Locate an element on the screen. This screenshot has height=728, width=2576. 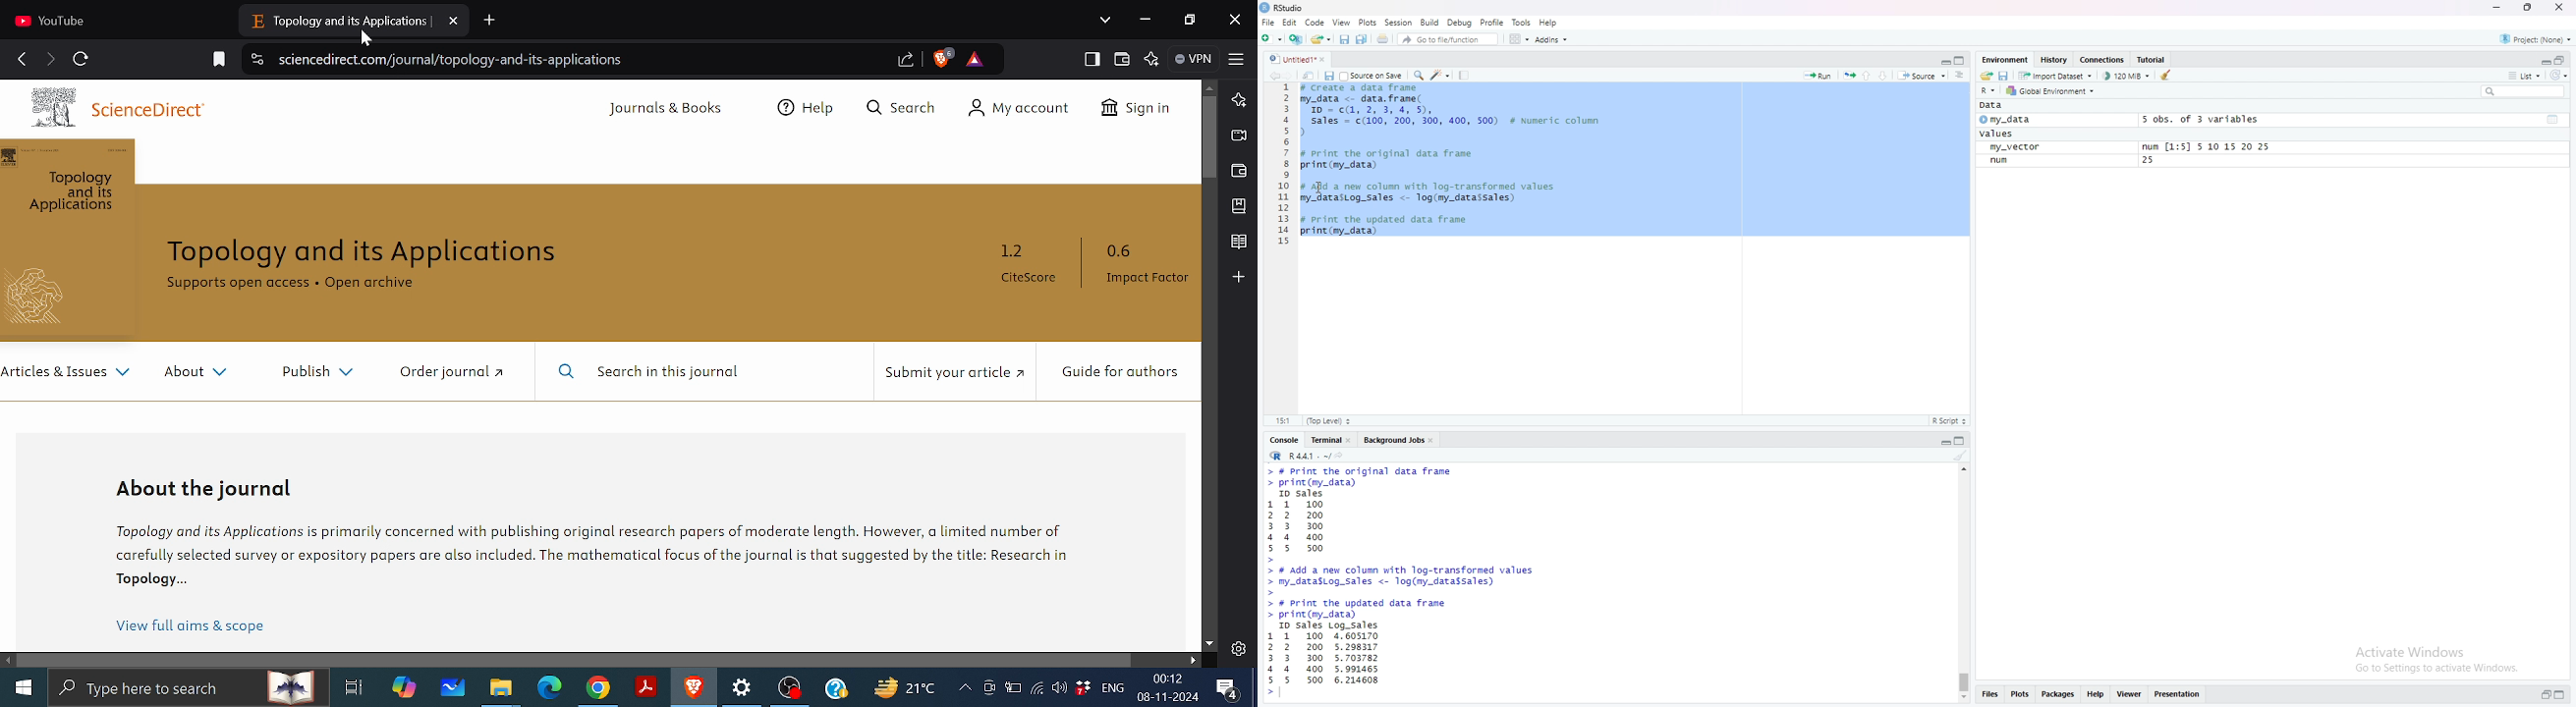
presentation is located at coordinates (2180, 697).